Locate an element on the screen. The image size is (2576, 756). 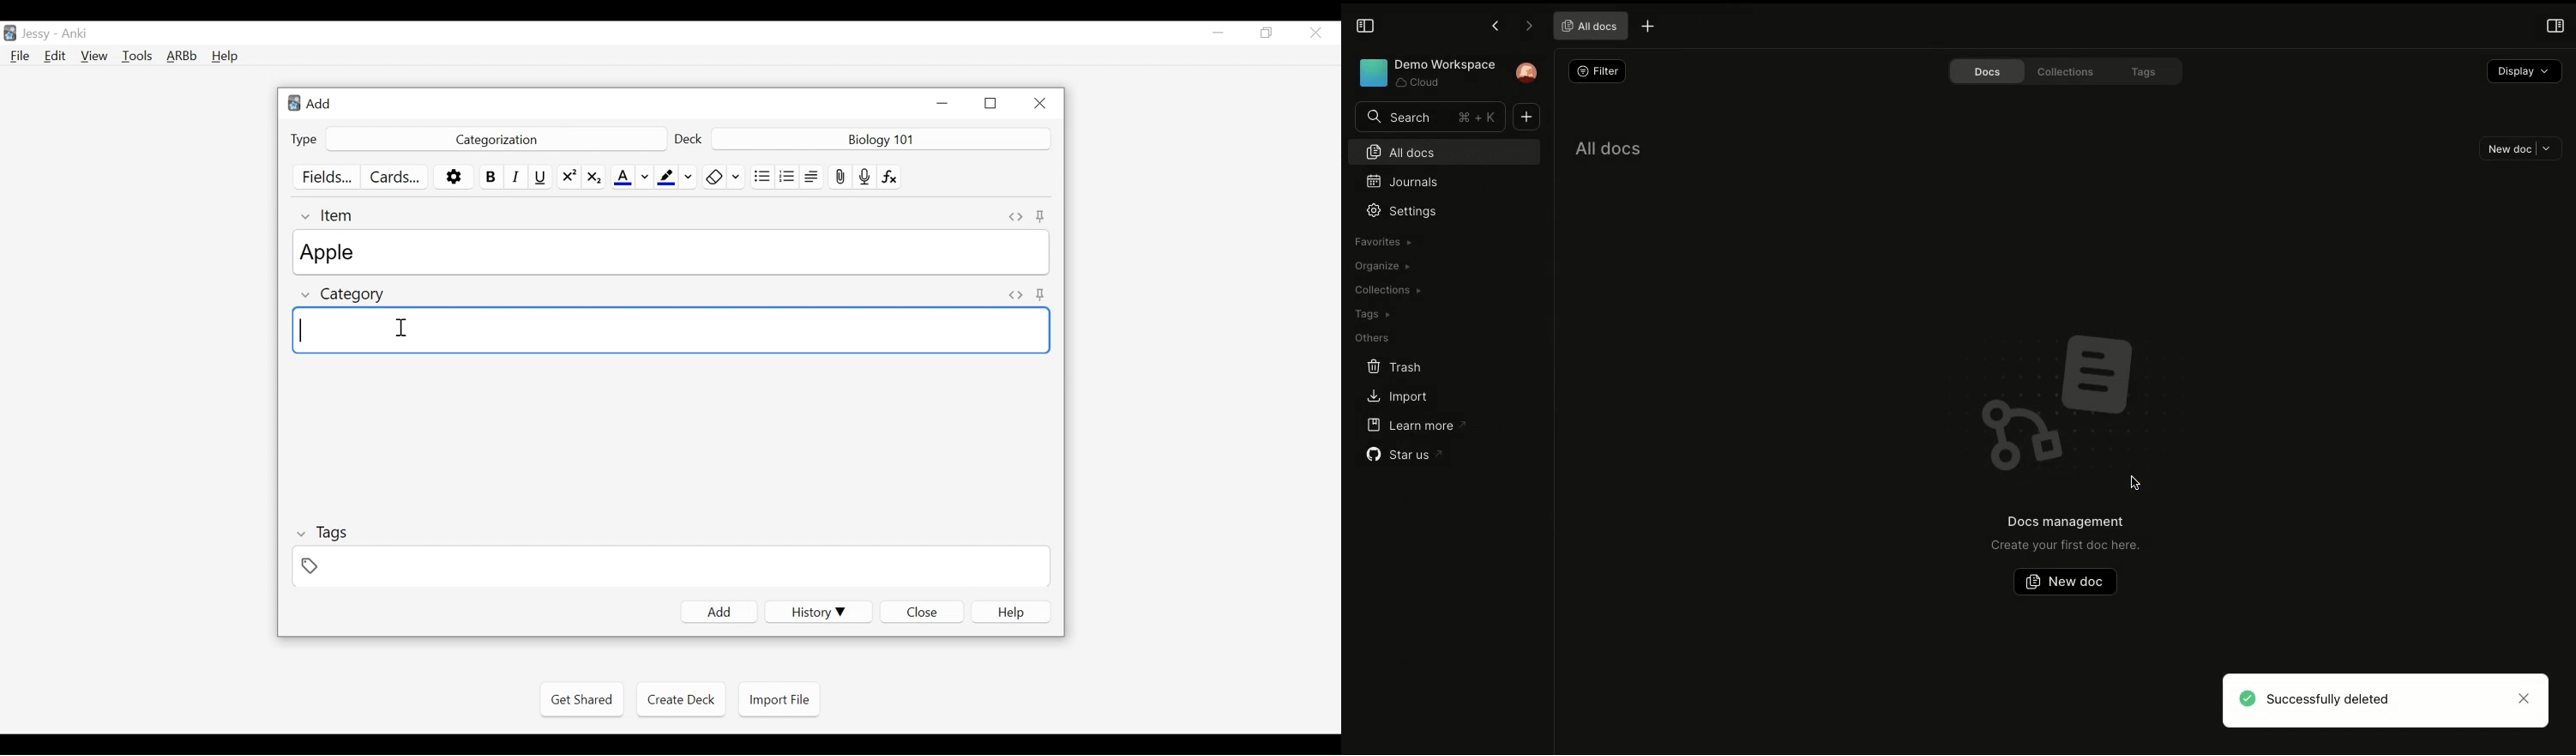
Customize Card Template is located at coordinates (393, 178).